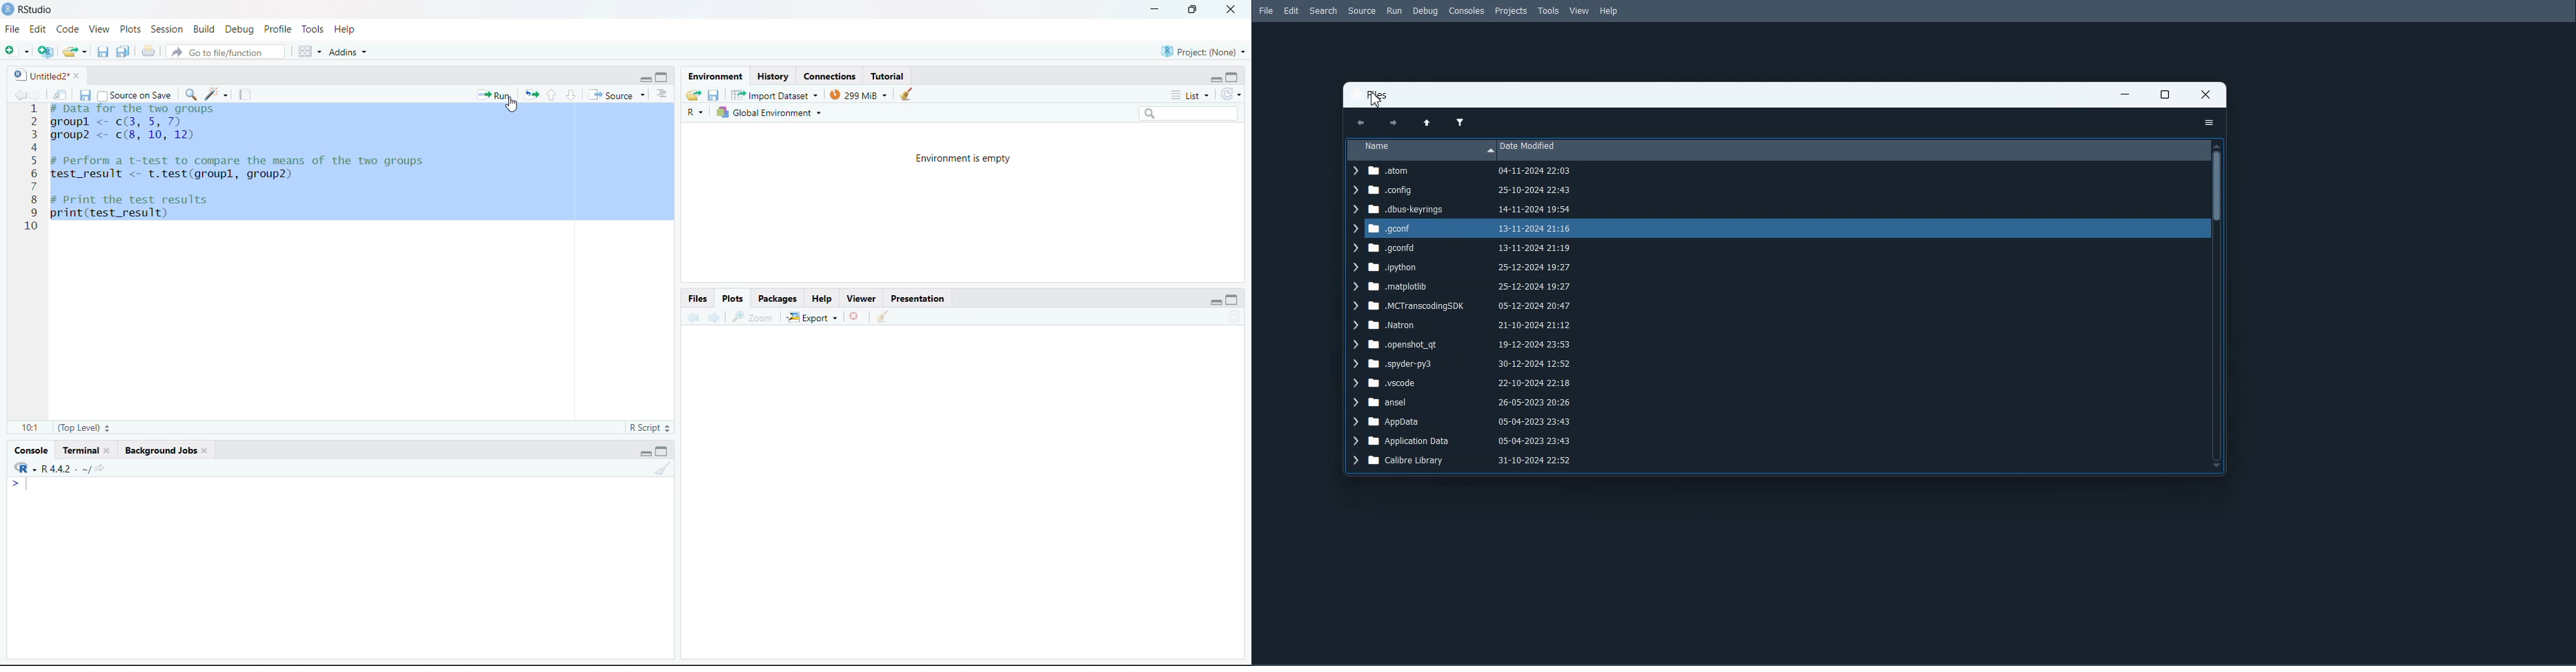 The image size is (2576, 672). Describe the element at coordinates (123, 51) in the screenshot. I see `save all open documents` at that location.